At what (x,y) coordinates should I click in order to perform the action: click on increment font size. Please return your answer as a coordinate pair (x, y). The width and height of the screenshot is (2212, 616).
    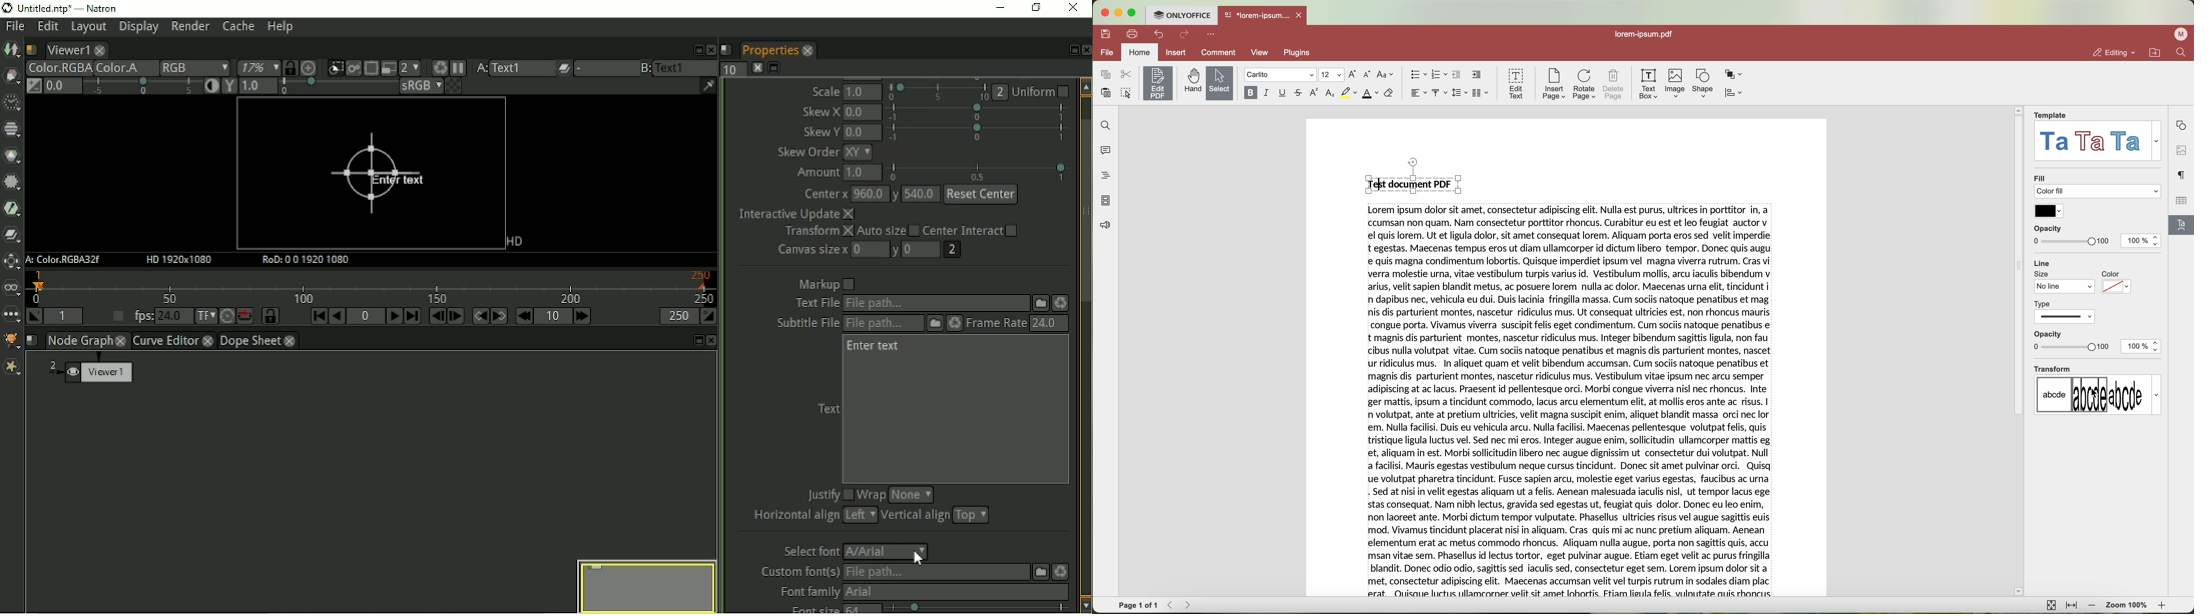
    Looking at the image, I should click on (1352, 74).